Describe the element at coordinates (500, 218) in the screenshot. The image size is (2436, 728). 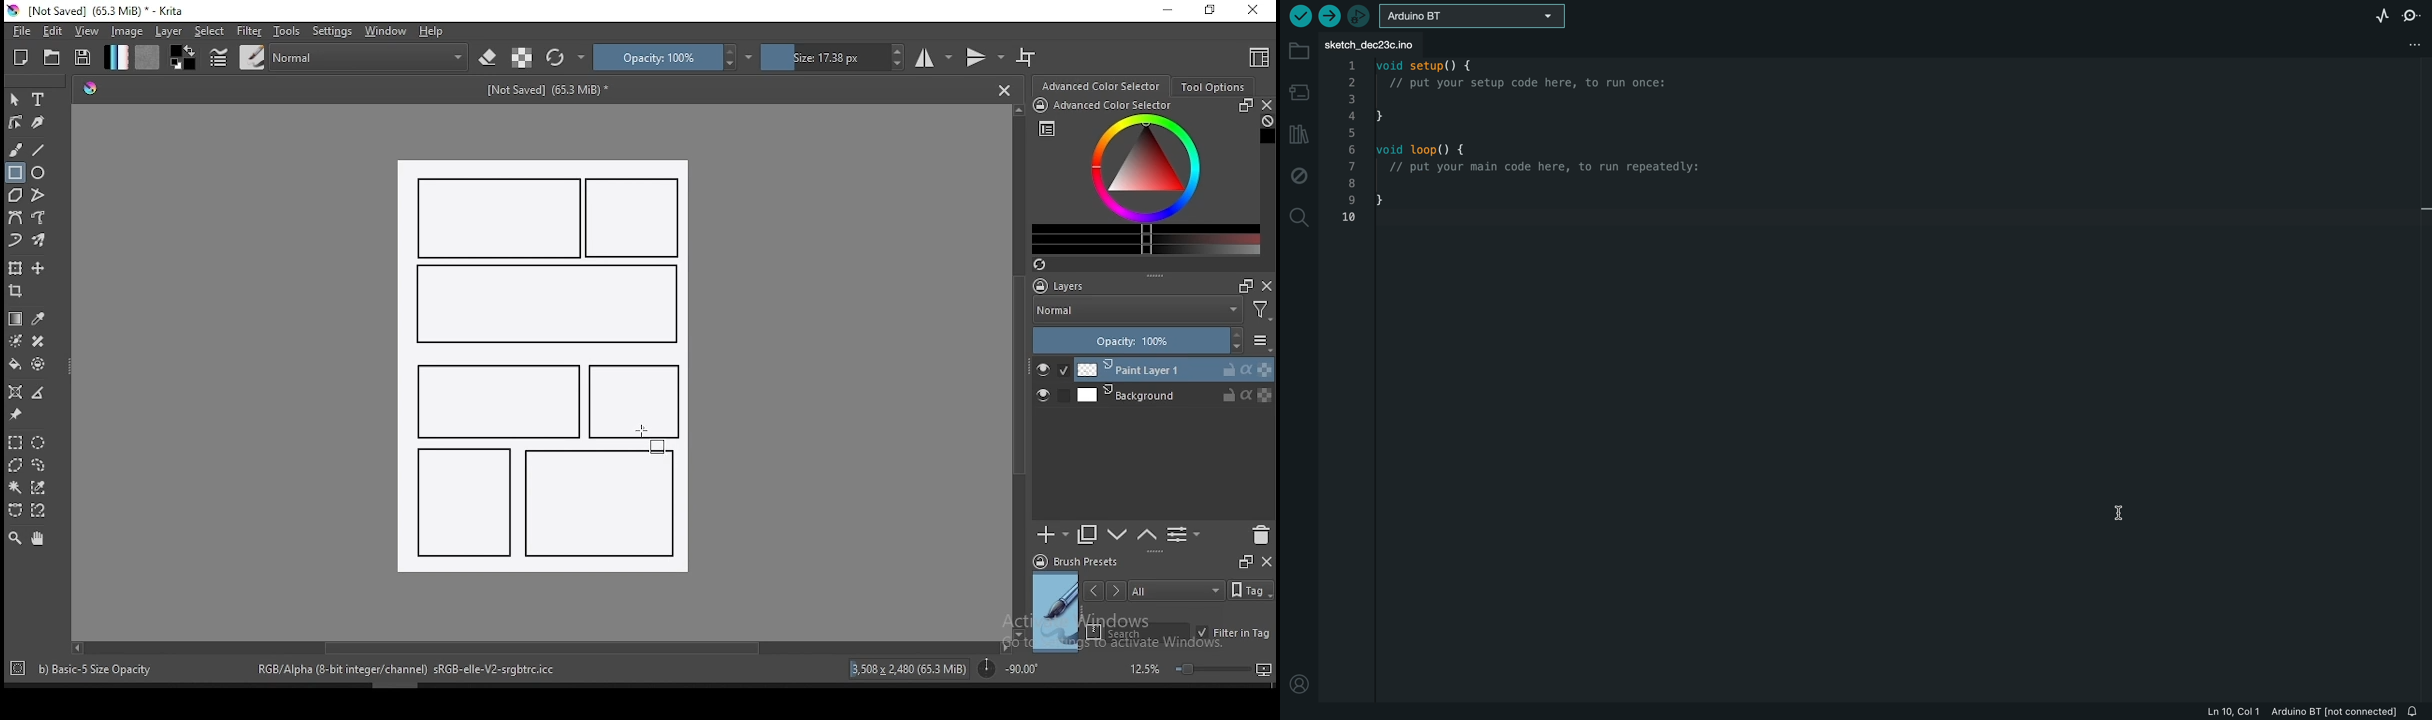
I see `new rectangle` at that location.